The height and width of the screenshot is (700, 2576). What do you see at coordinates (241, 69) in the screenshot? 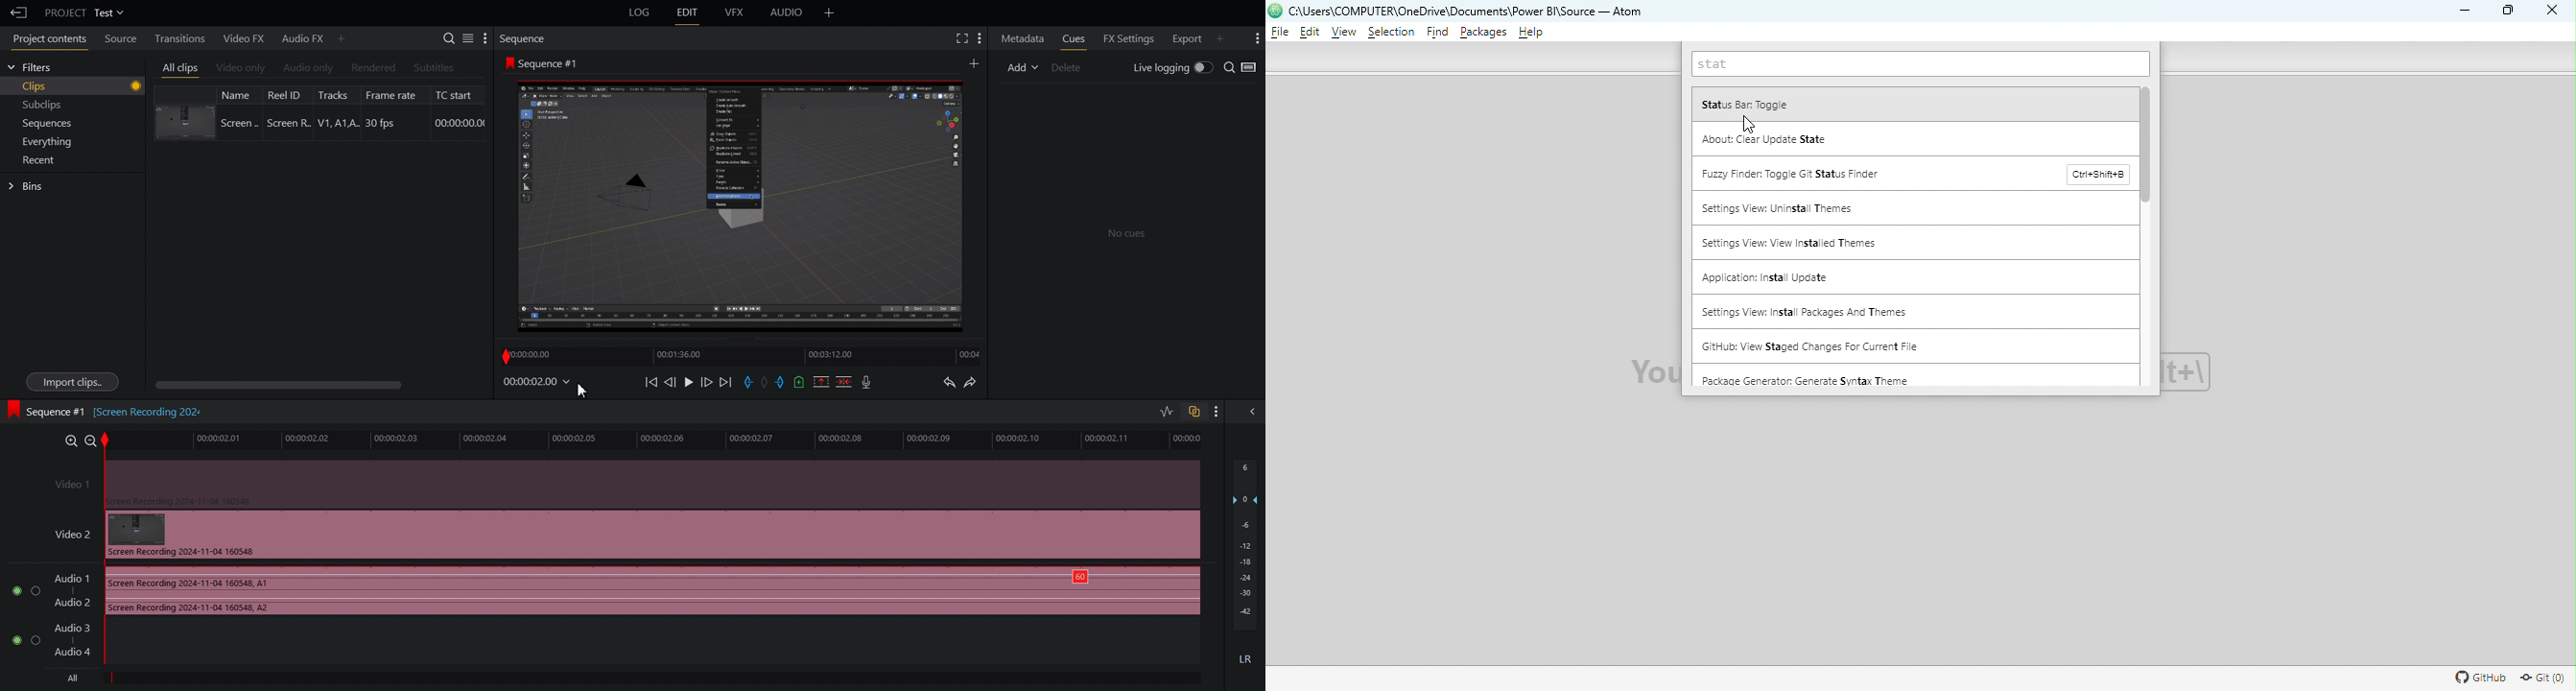
I see `Video Only` at bounding box center [241, 69].